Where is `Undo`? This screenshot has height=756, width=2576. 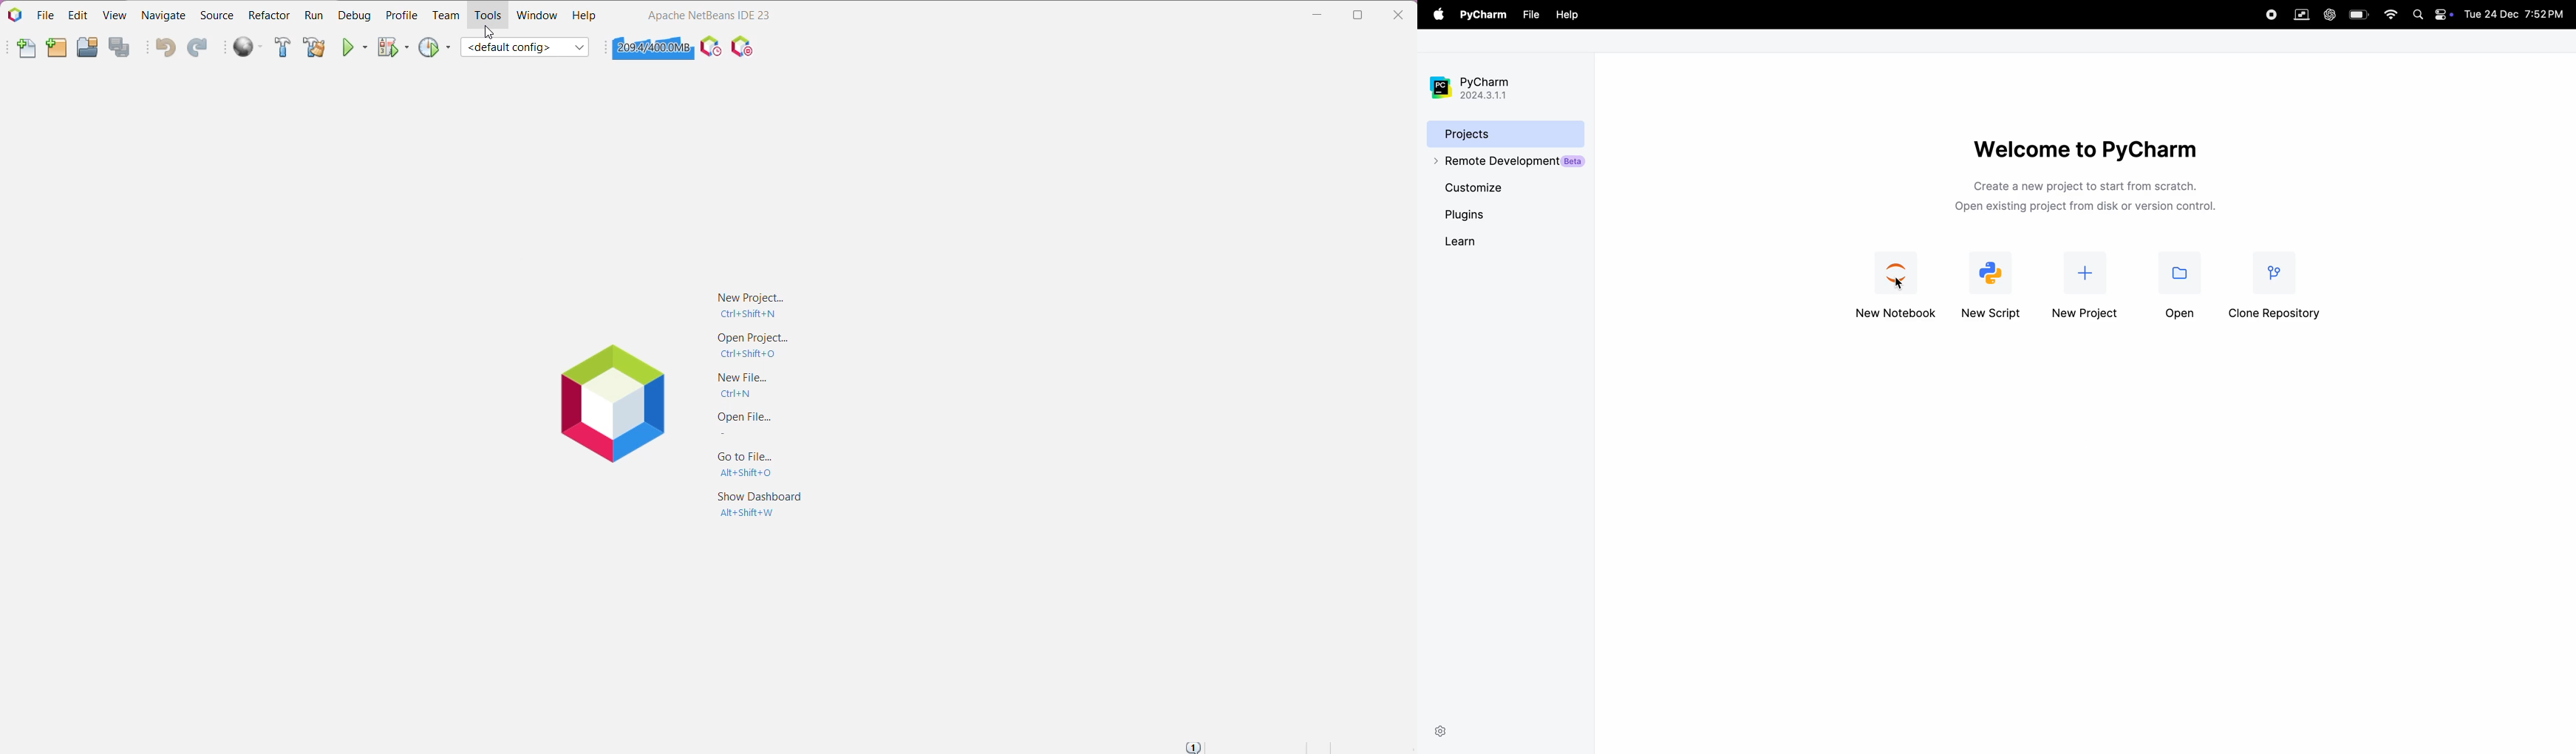
Undo is located at coordinates (165, 49).